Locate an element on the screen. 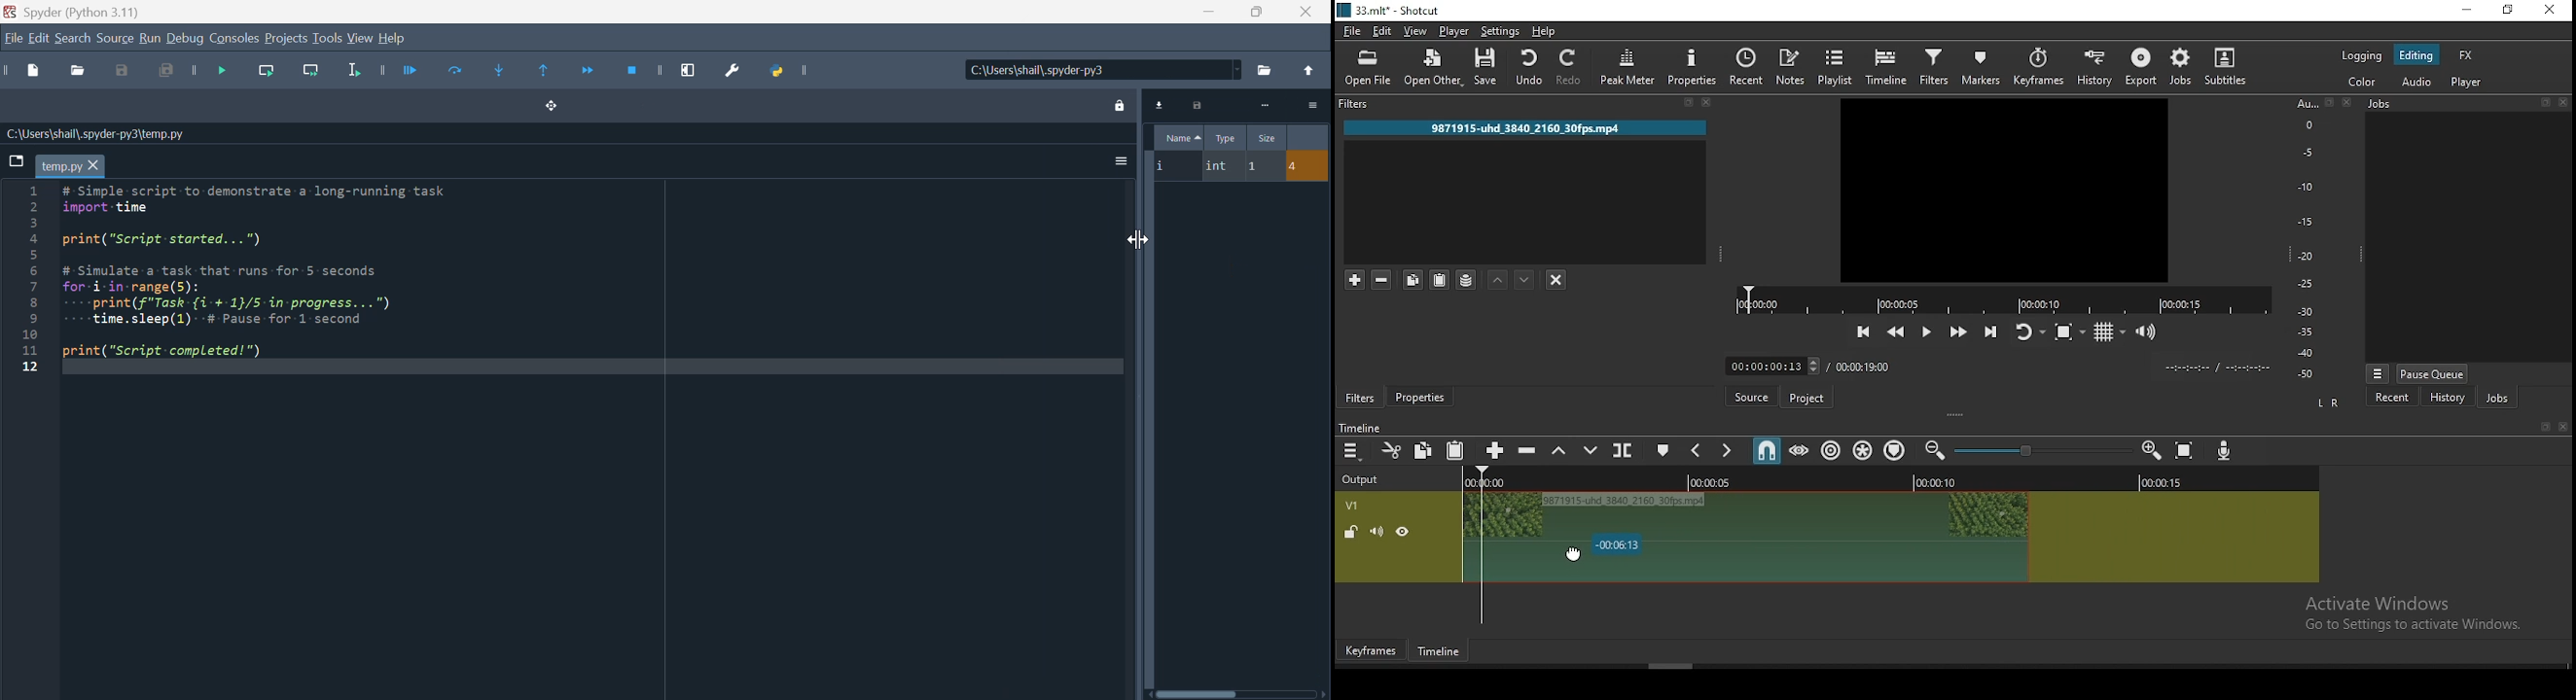  fx is located at coordinates (2466, 55).